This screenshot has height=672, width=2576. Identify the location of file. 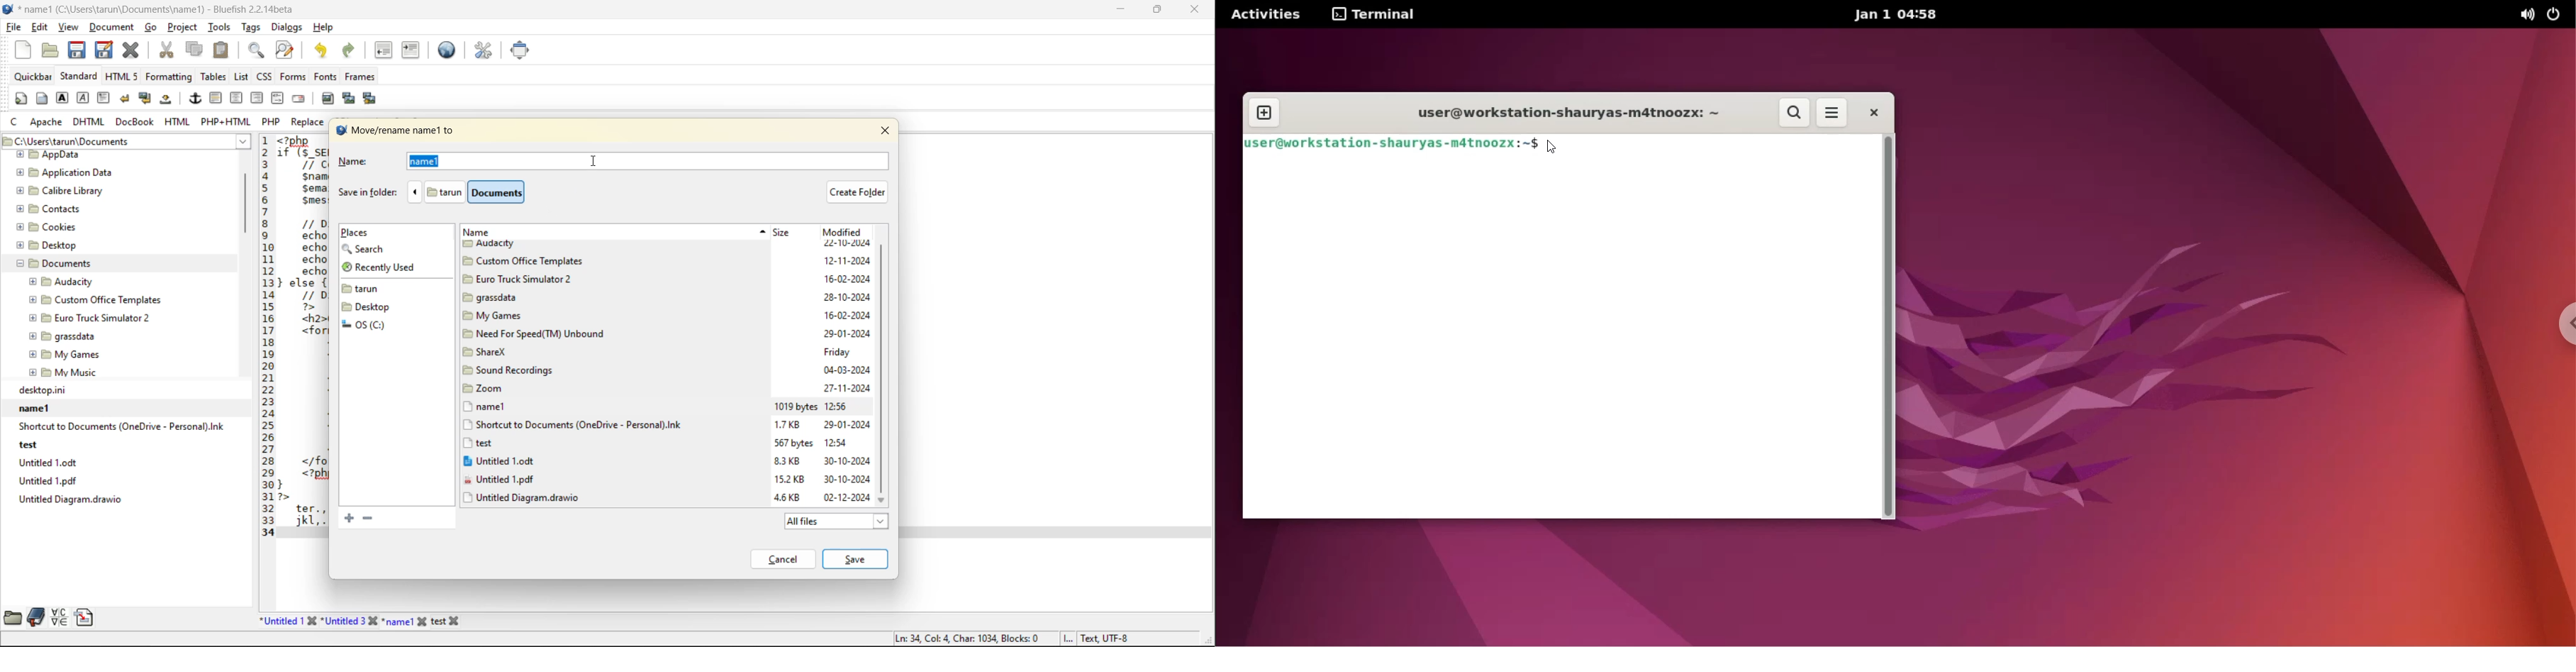
(14, 27).